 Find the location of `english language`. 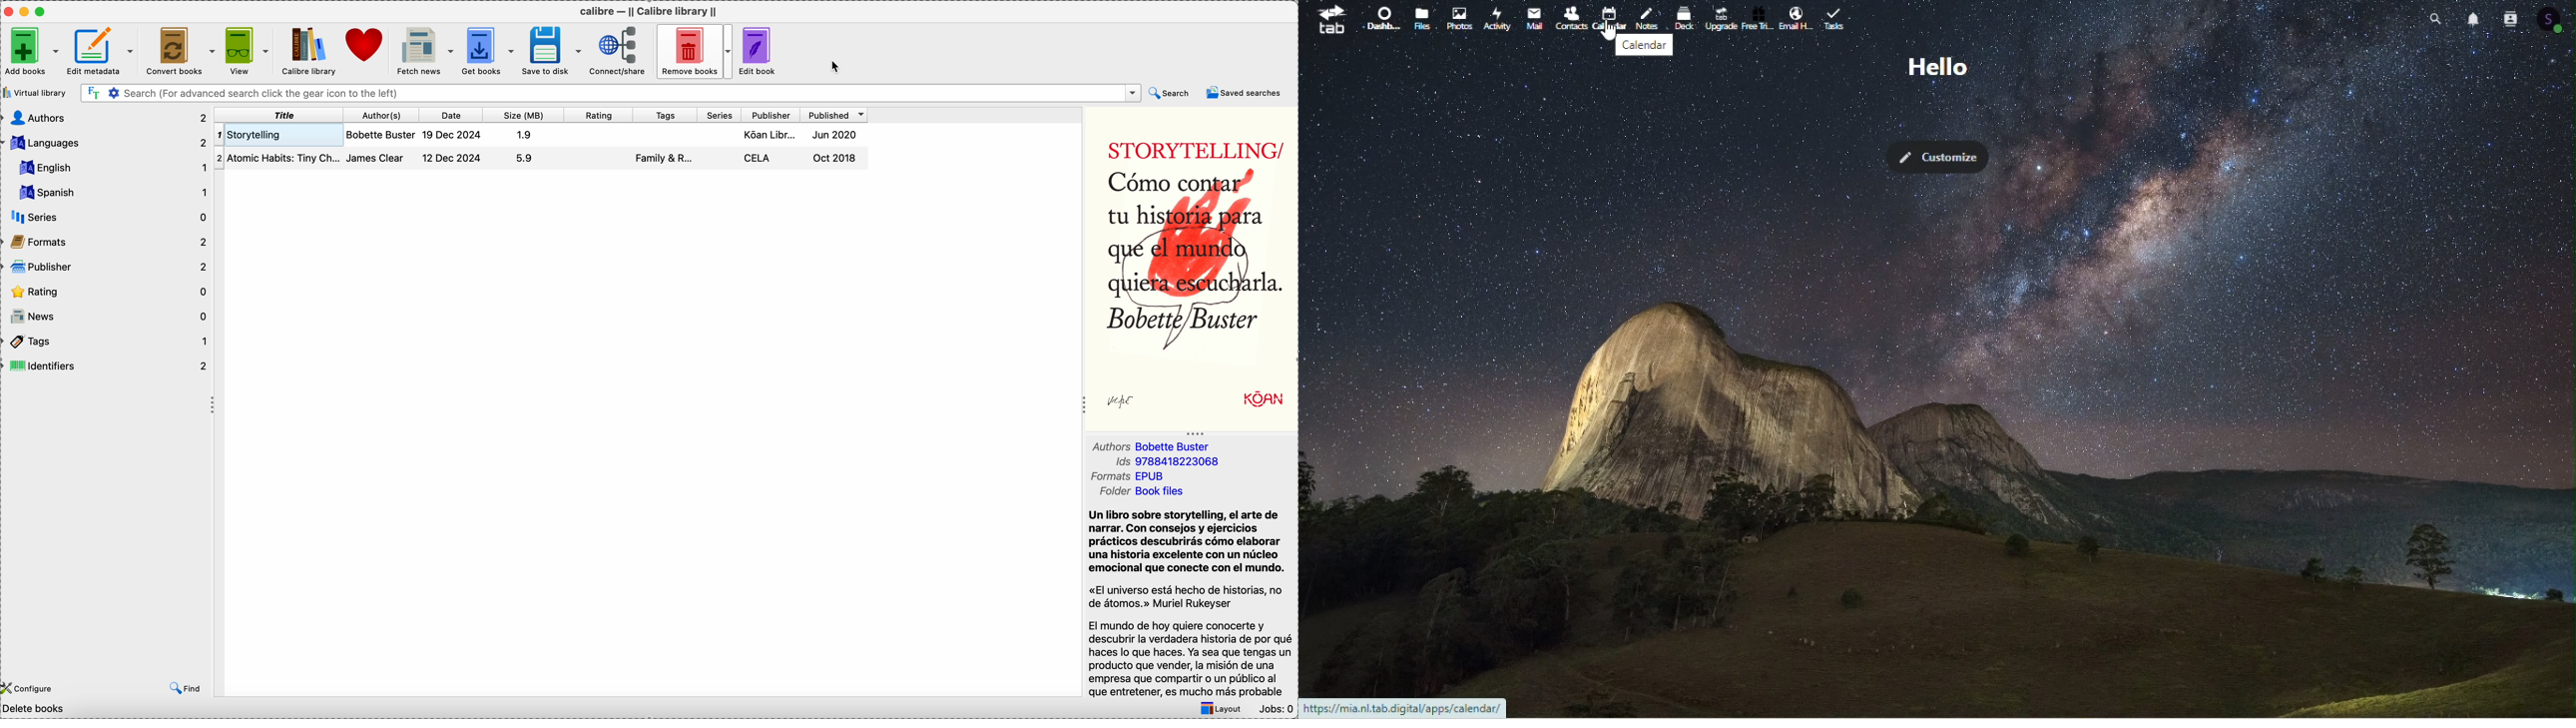

english language is located at coordinates (111, 167).